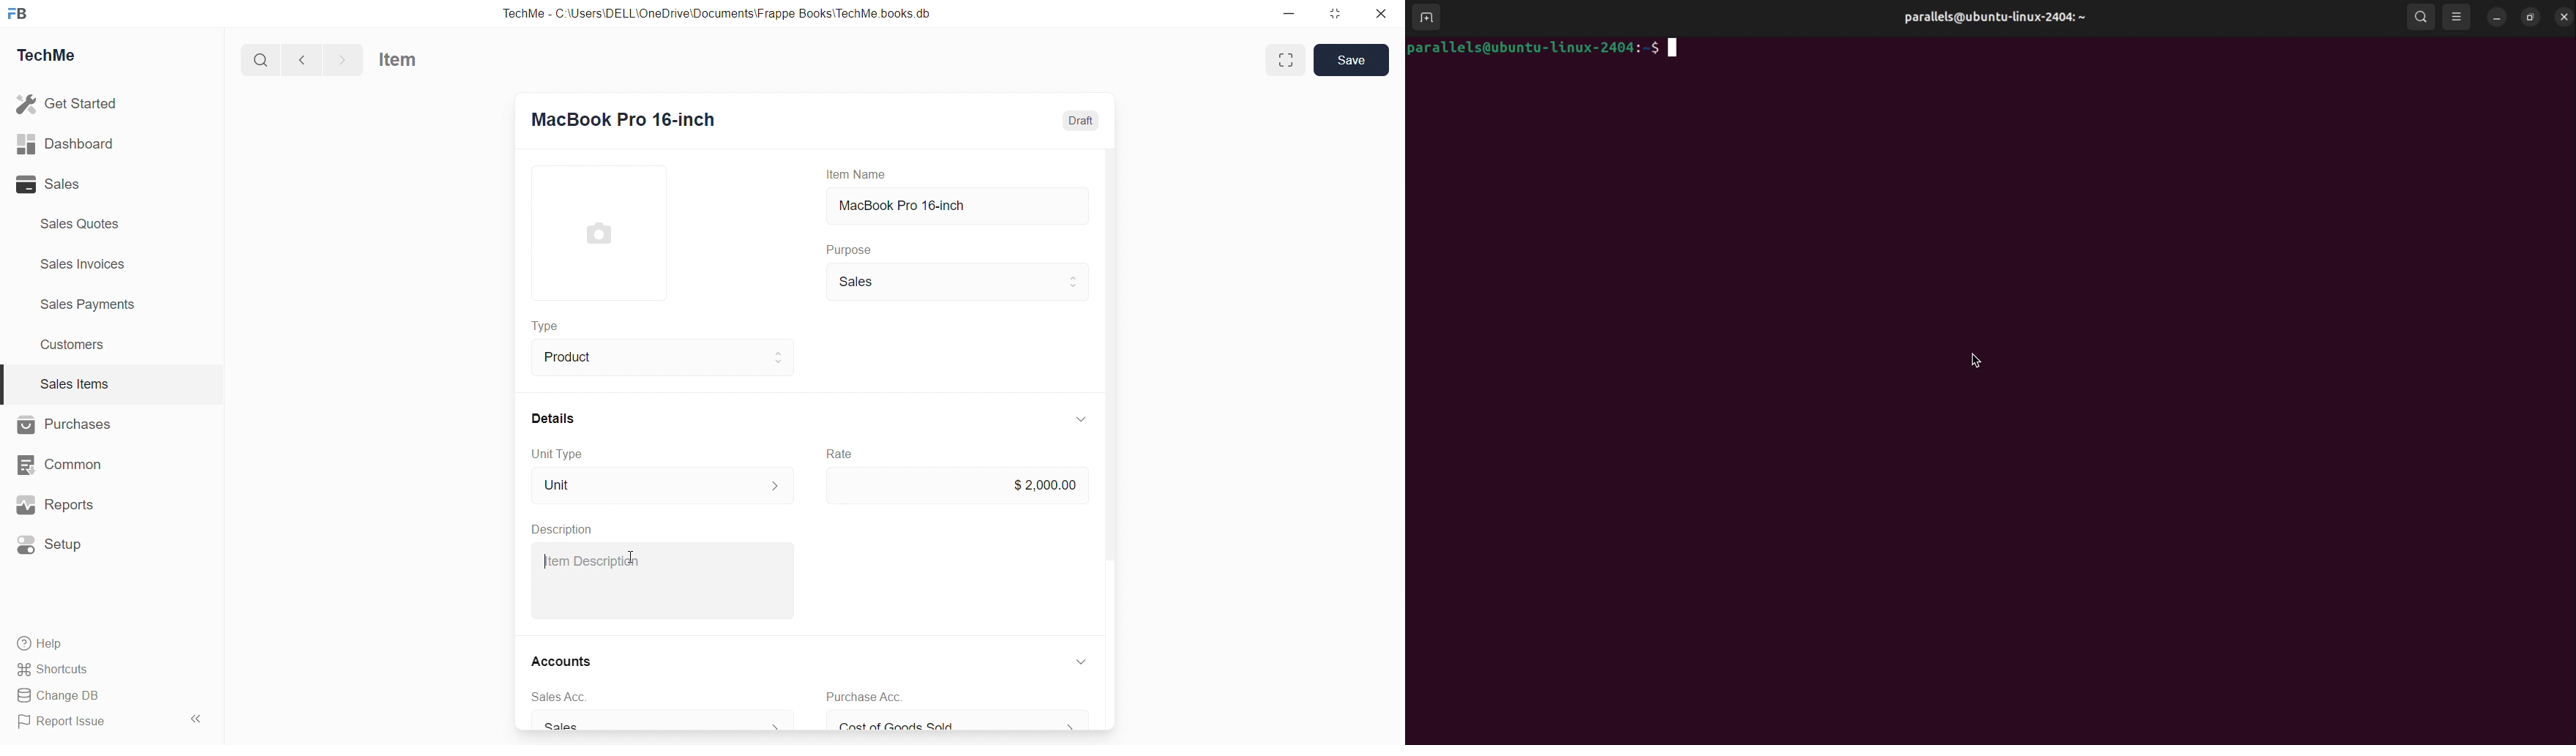 Image resolution: width=2576 pixels, height=756 pixels. What do you see at coordinates (847, 249) in the screenshot?
I see `Purpose` at bounding box center [847, 249].